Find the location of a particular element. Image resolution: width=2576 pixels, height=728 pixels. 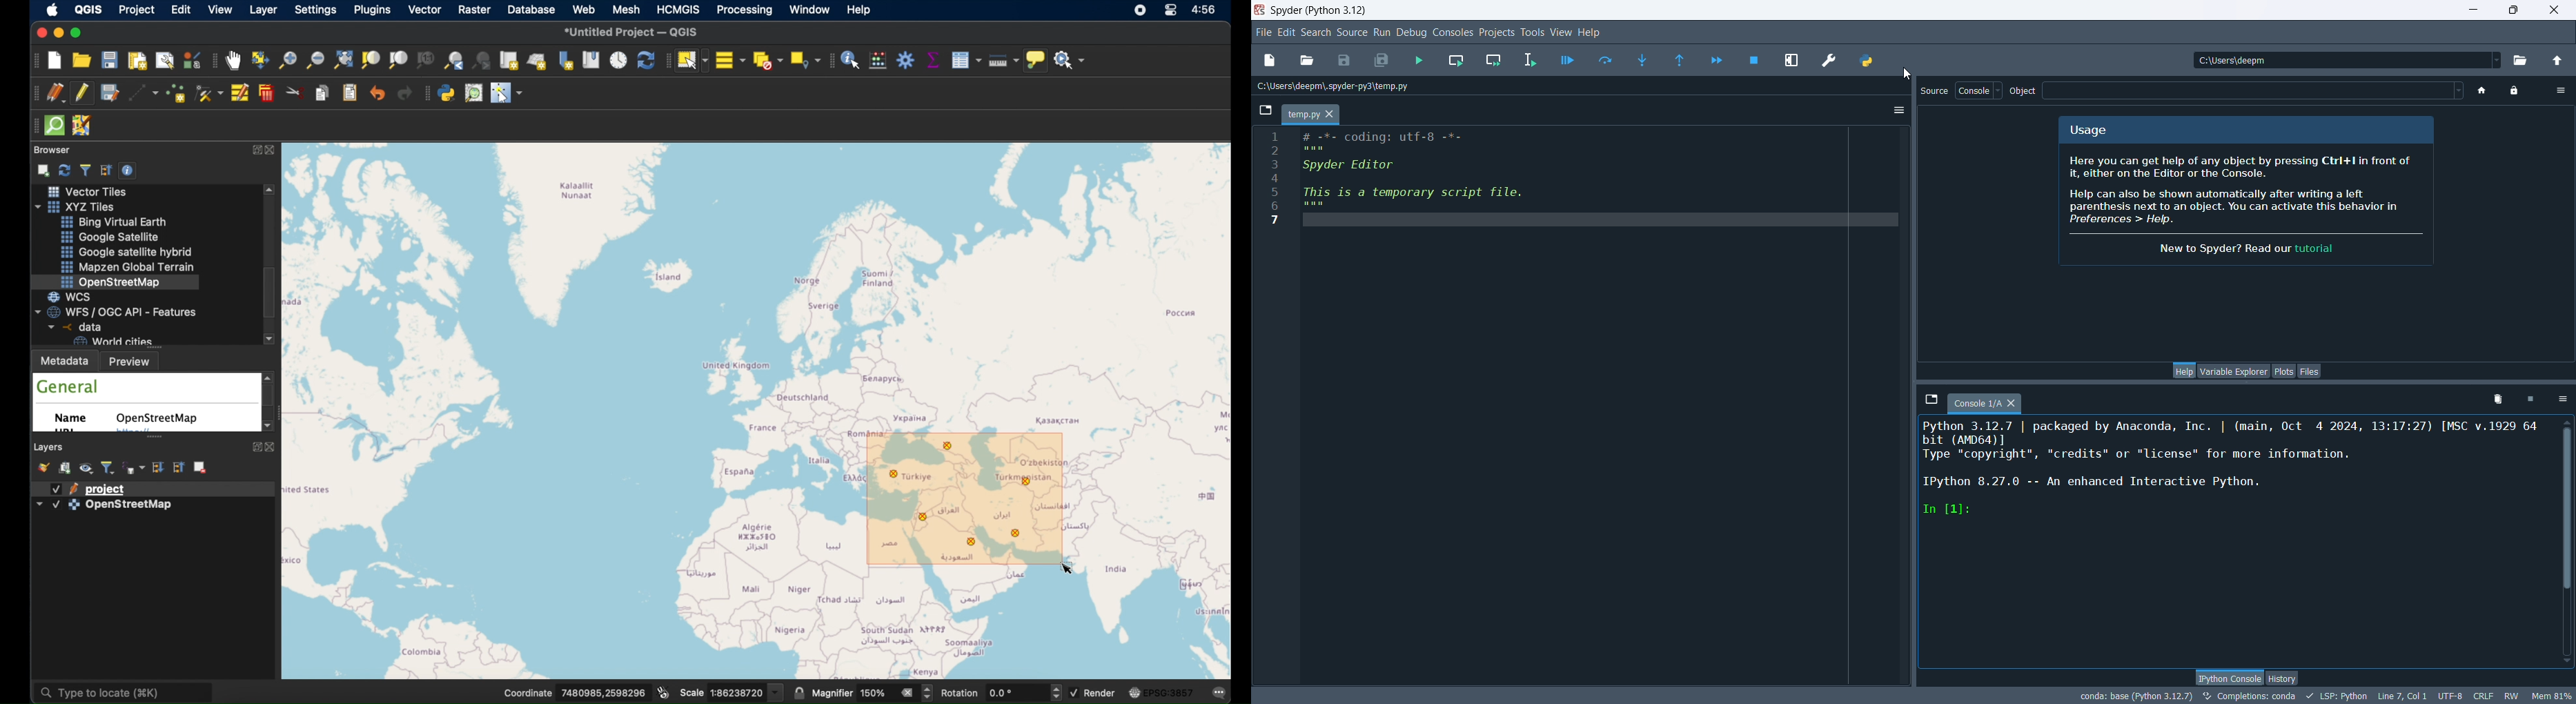

temp.py is located at coordinates (1310, 113).